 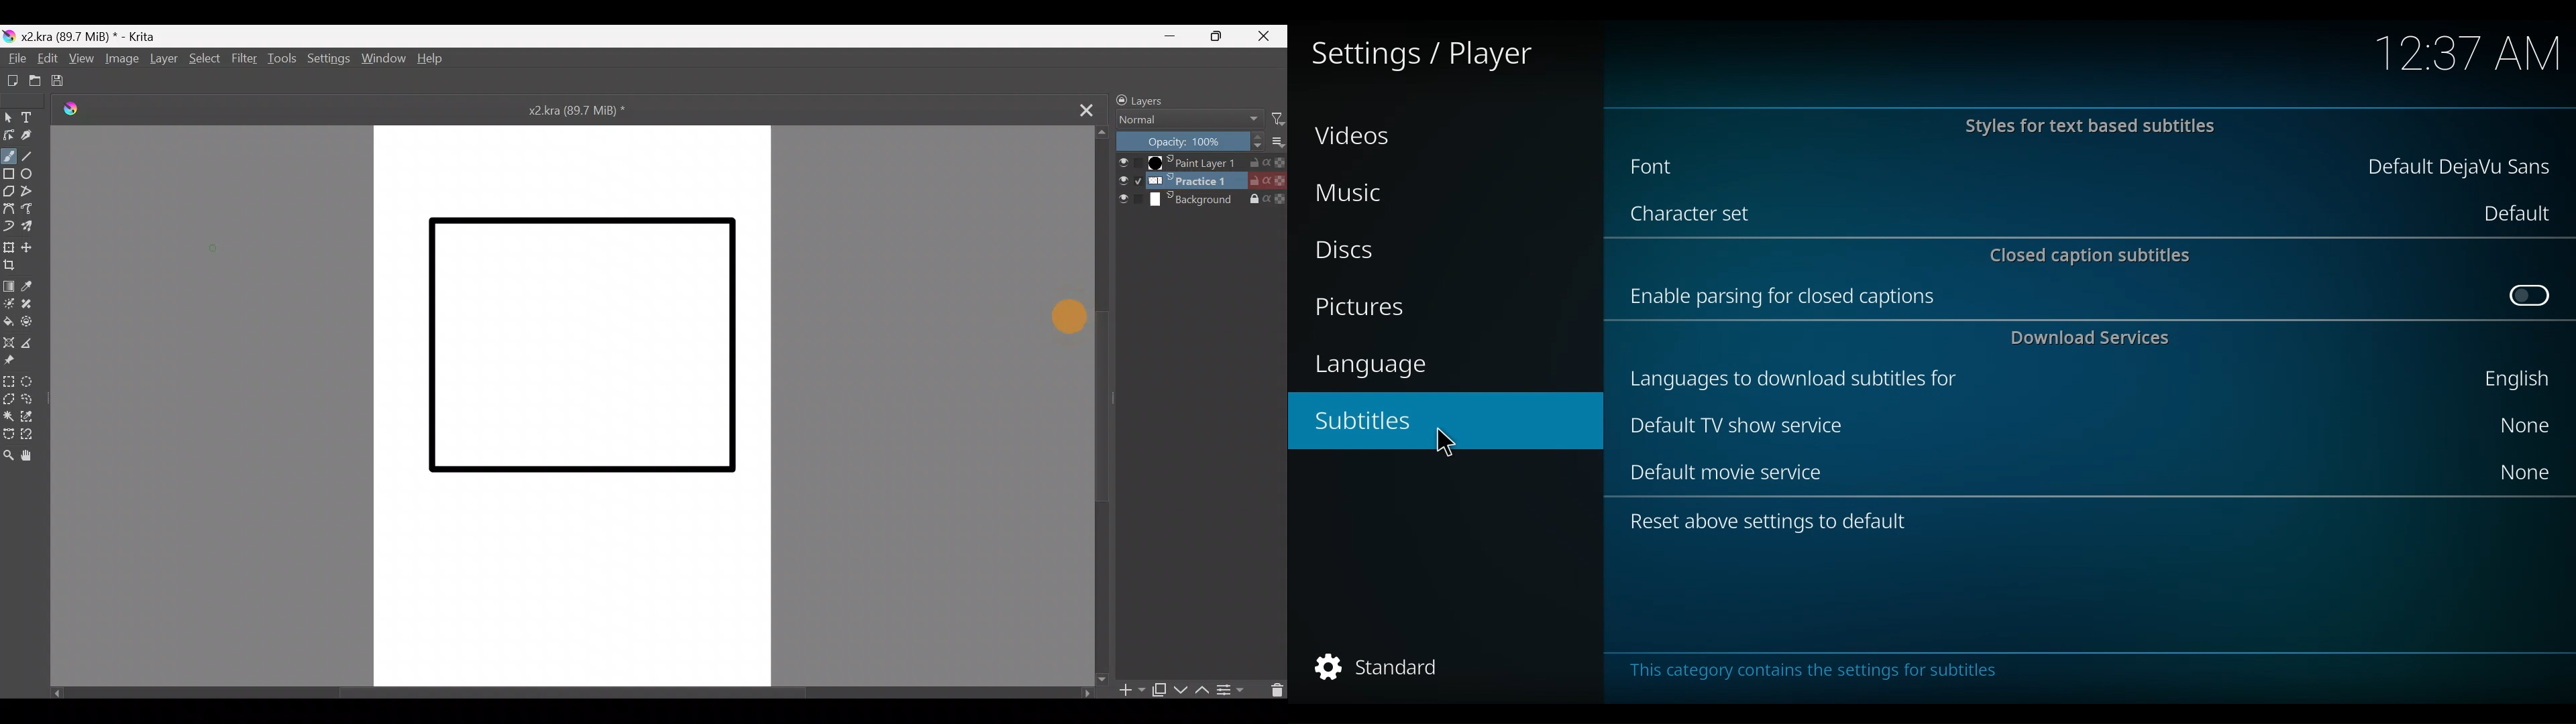 I want to click on Videos, so click(x=1354, y=135).